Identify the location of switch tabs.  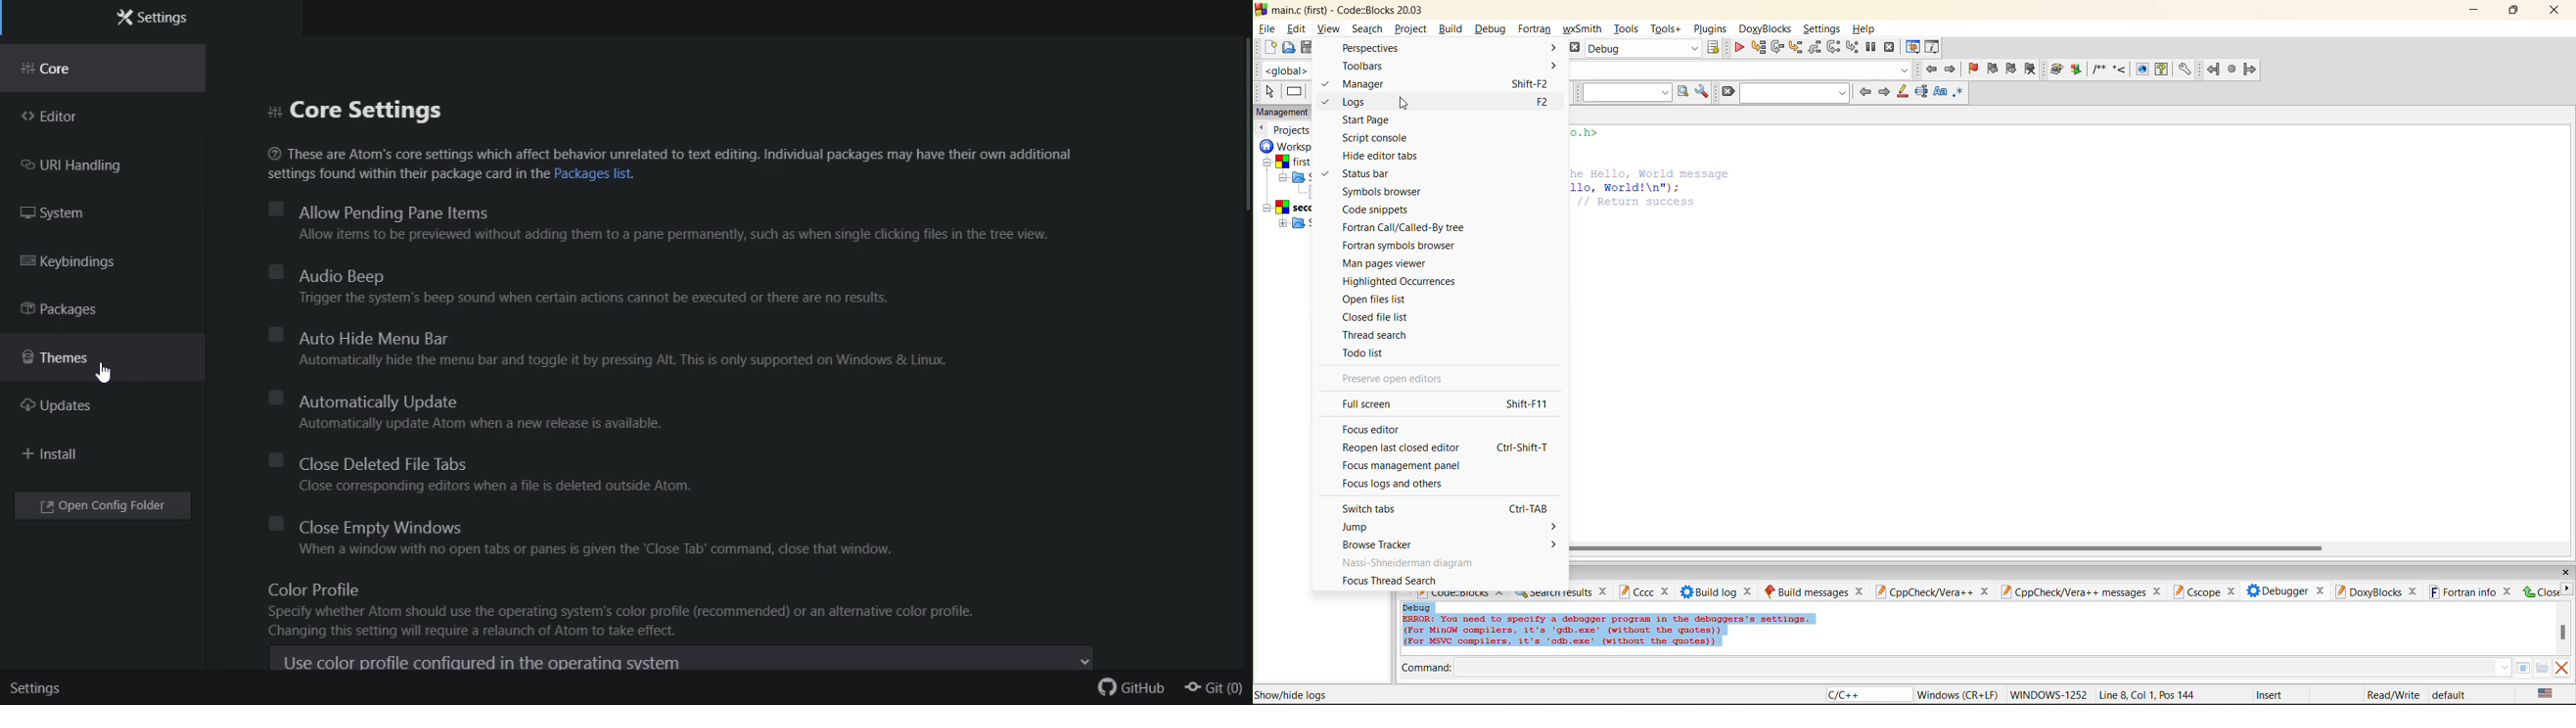
(1369, 508).